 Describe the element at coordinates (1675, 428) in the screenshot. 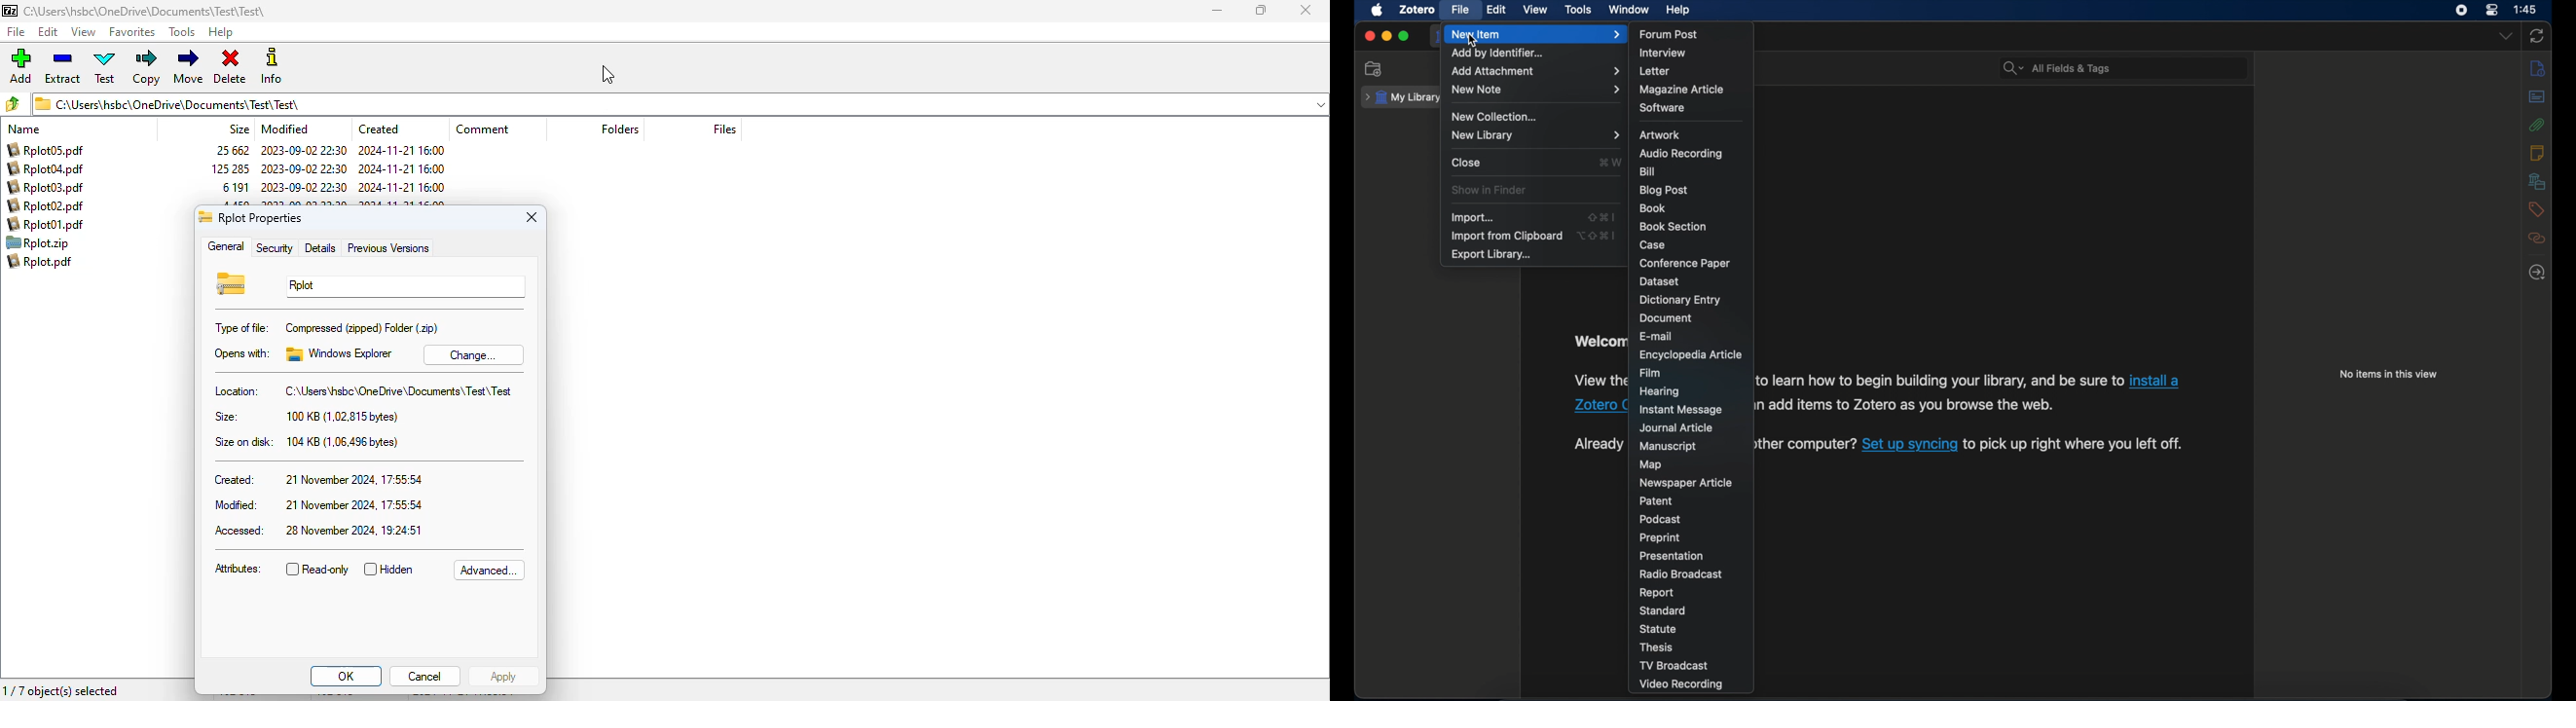

I see `journal article` at that location.